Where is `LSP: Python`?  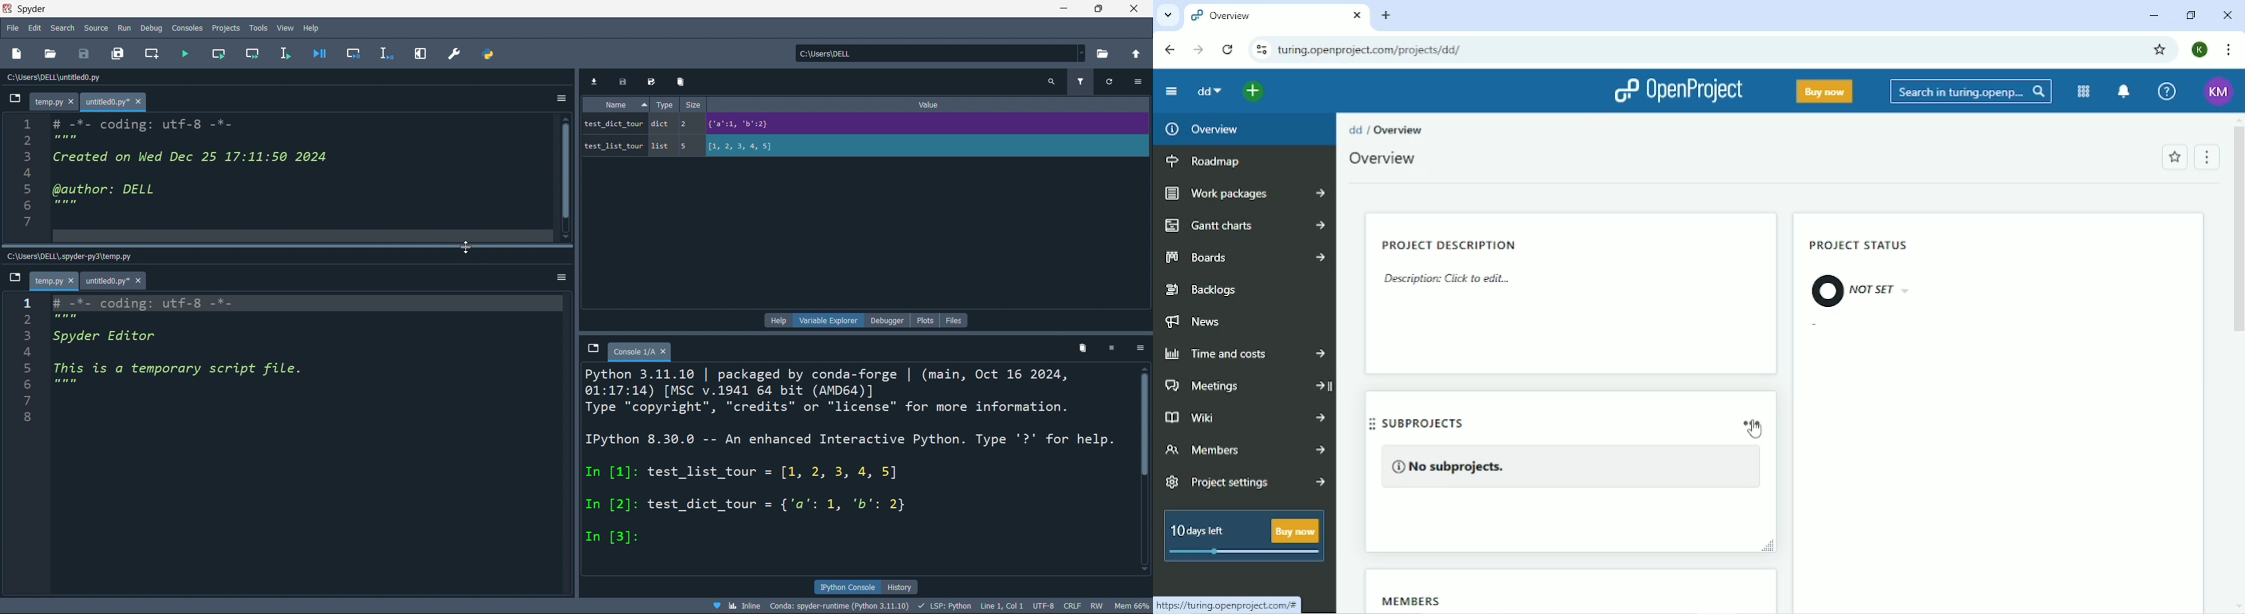 LSP: Python is located at coordinates (949, 605).